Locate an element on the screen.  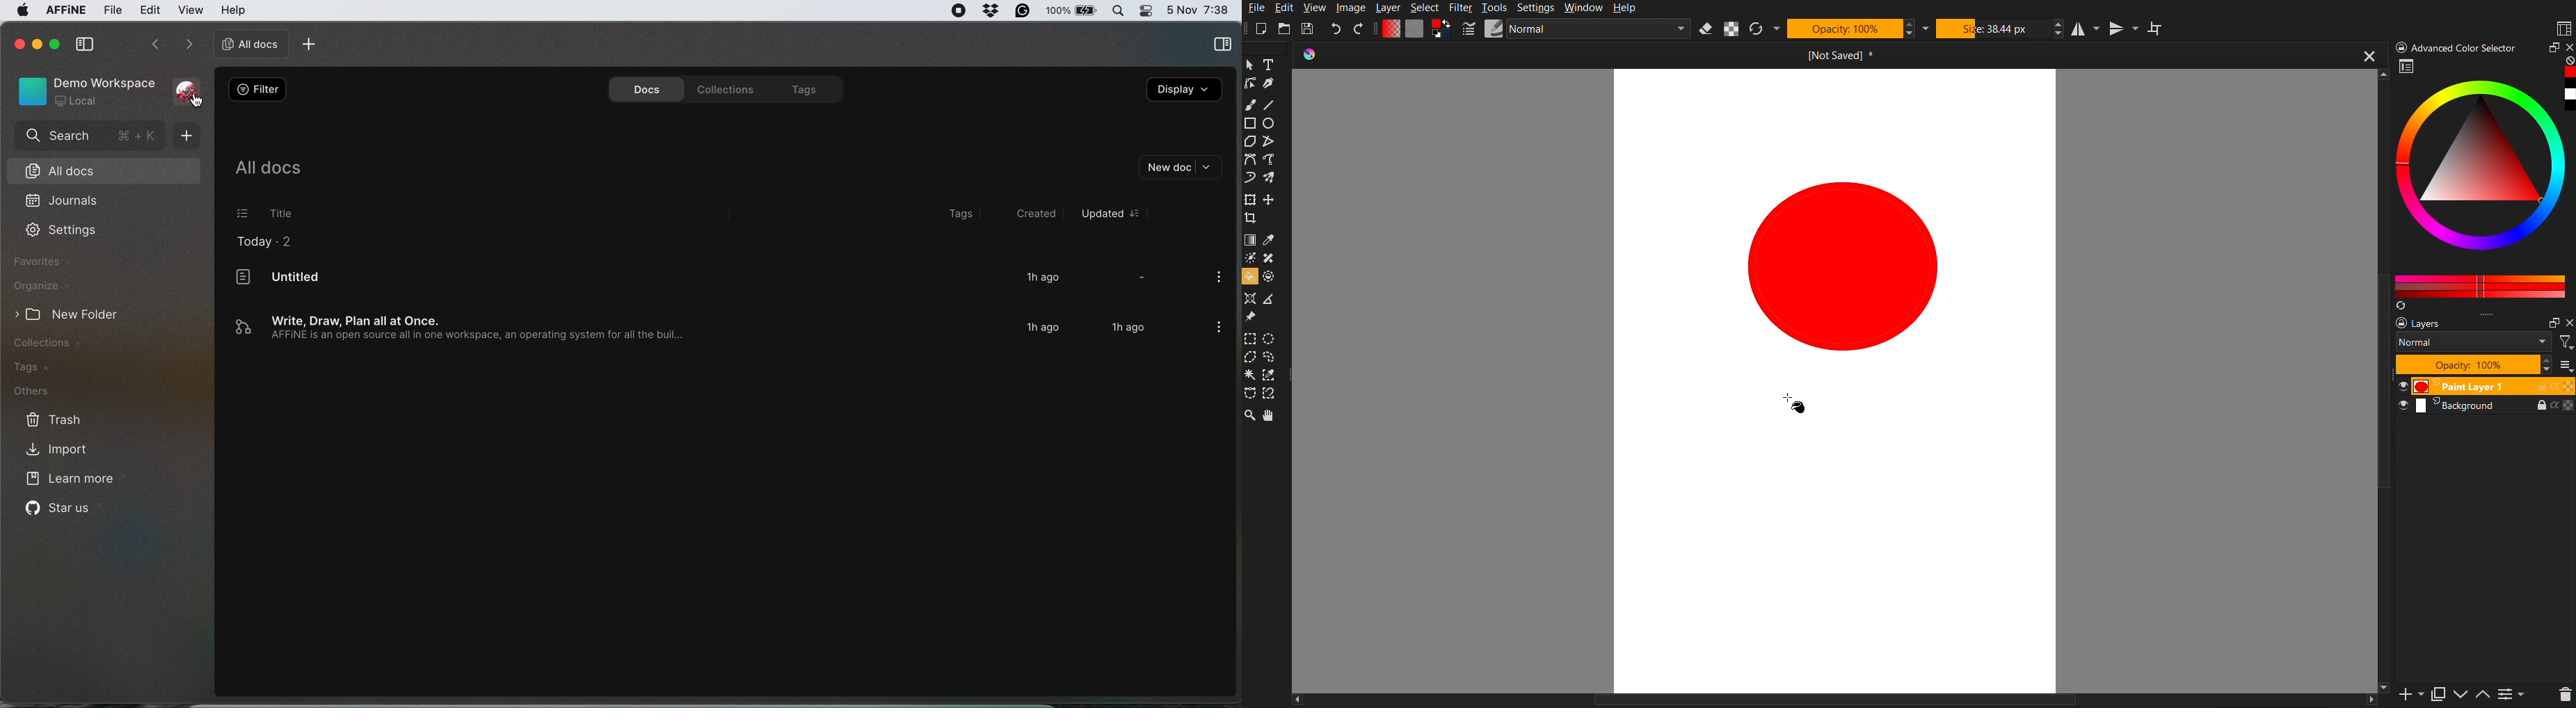
updated is located at coordinates (1109, 213).